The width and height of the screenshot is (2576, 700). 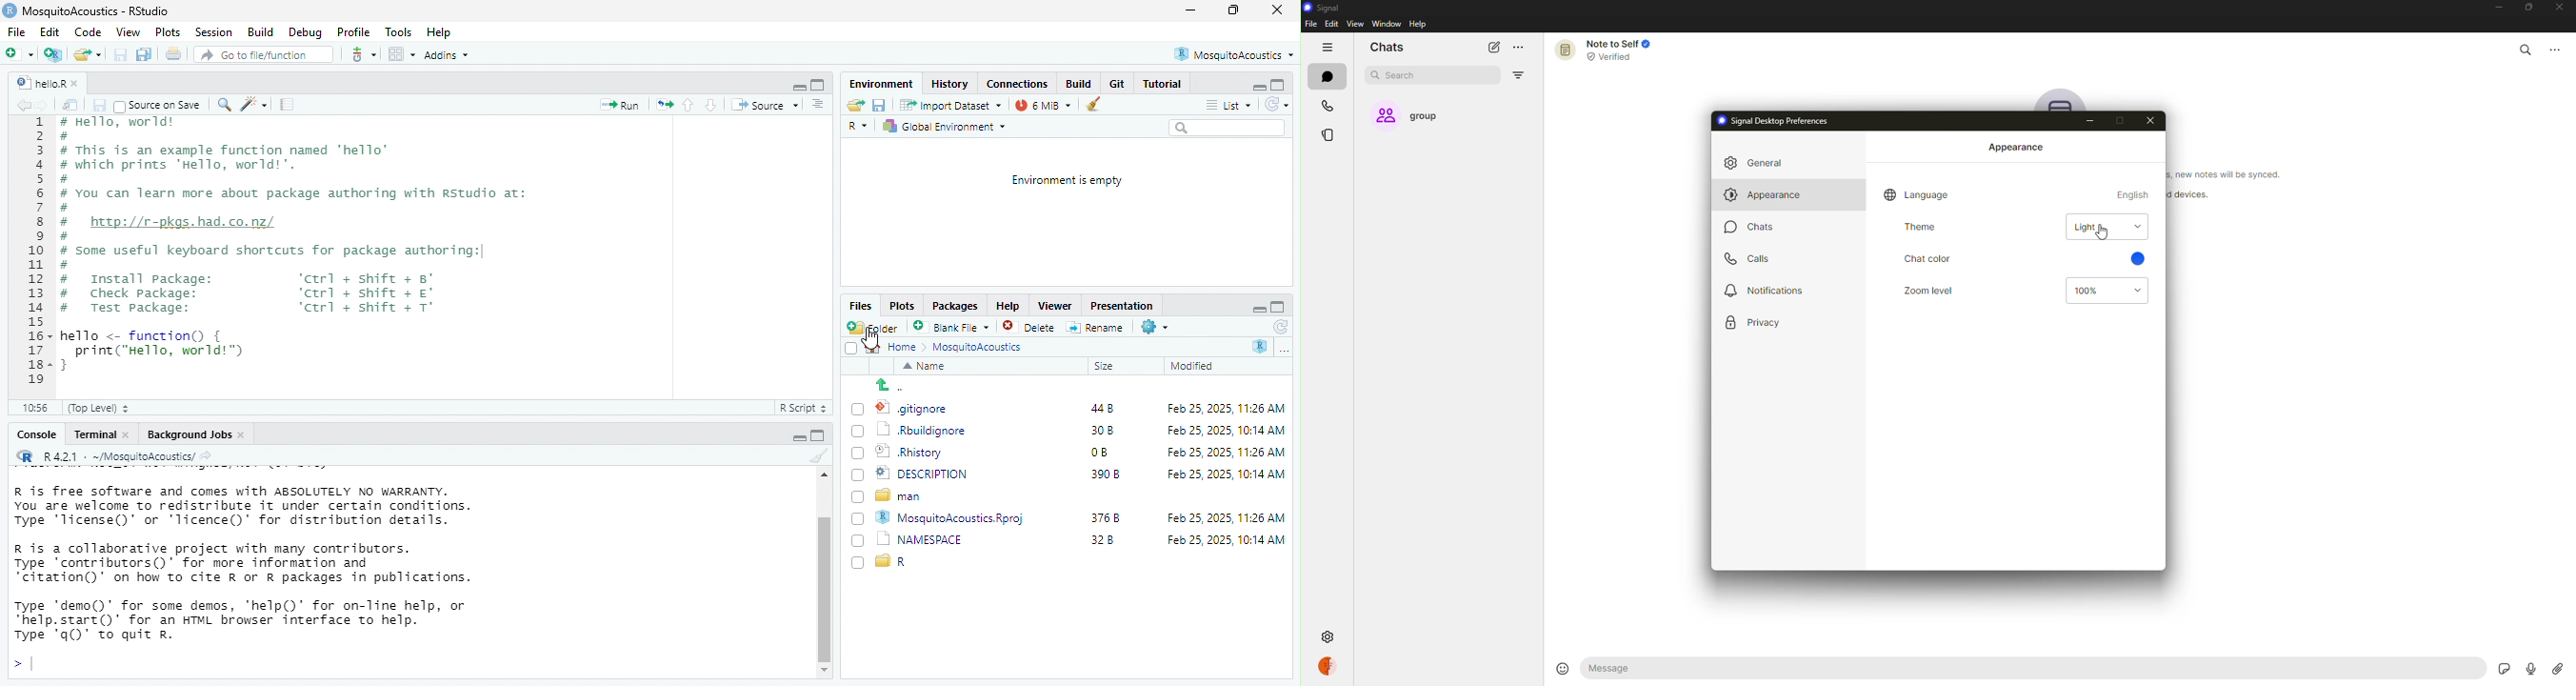 What do you see at coordinates (909, 452) in the screenshot?
I see ` Rhistory` at bounding box center [909, 452].